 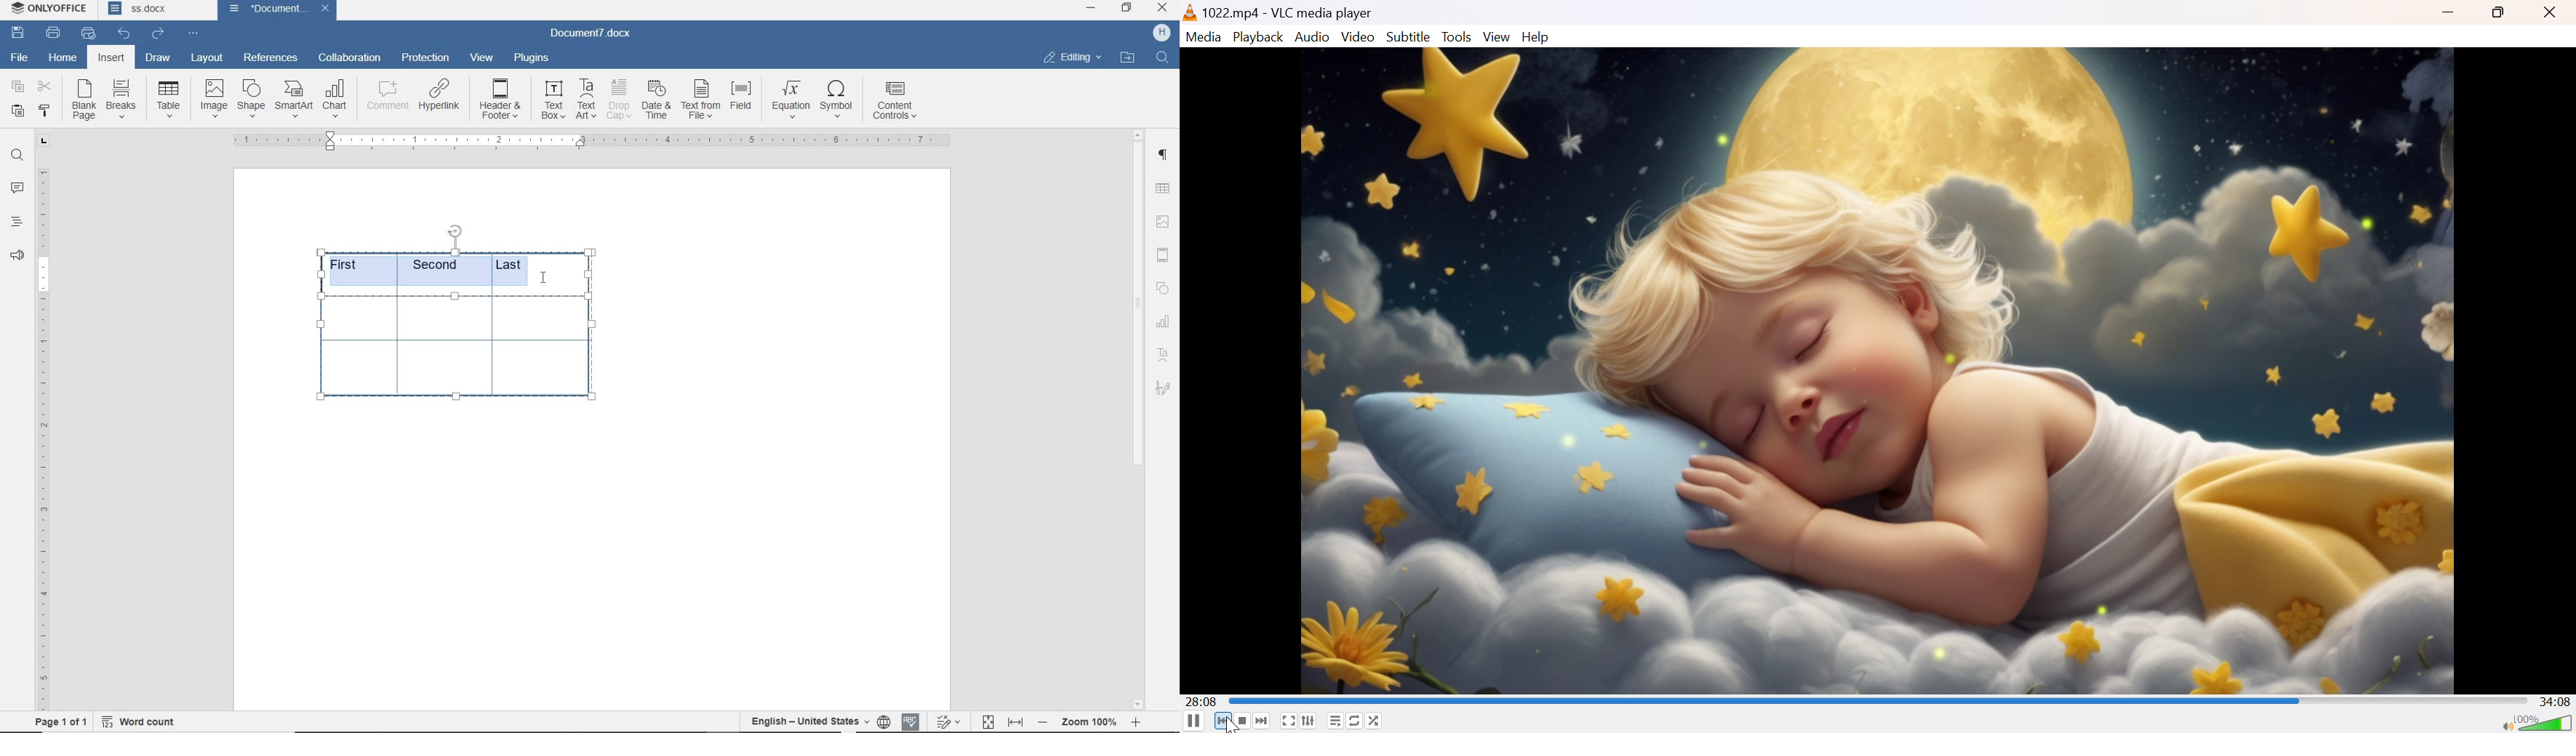 I want to click on HP, so click(x=1160, y=32).